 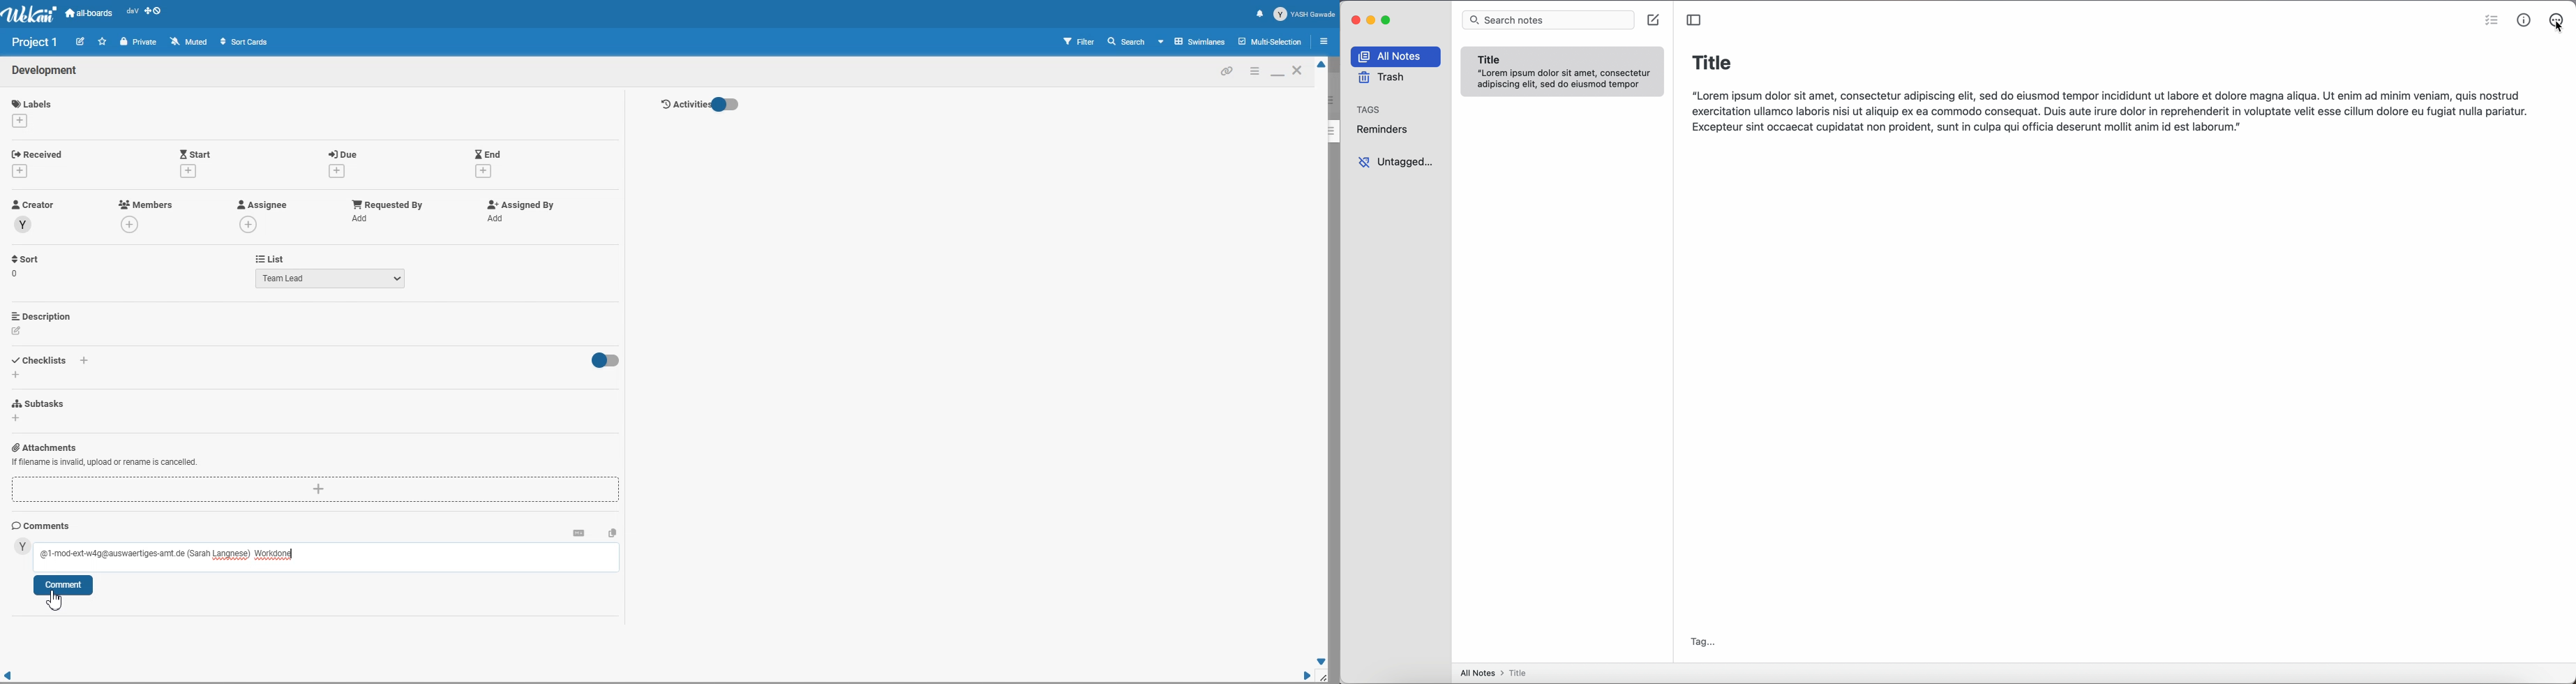 What do you see at coordinates (188, 170) in the screenshot?
I see `add` at bounding box center [188, 170].